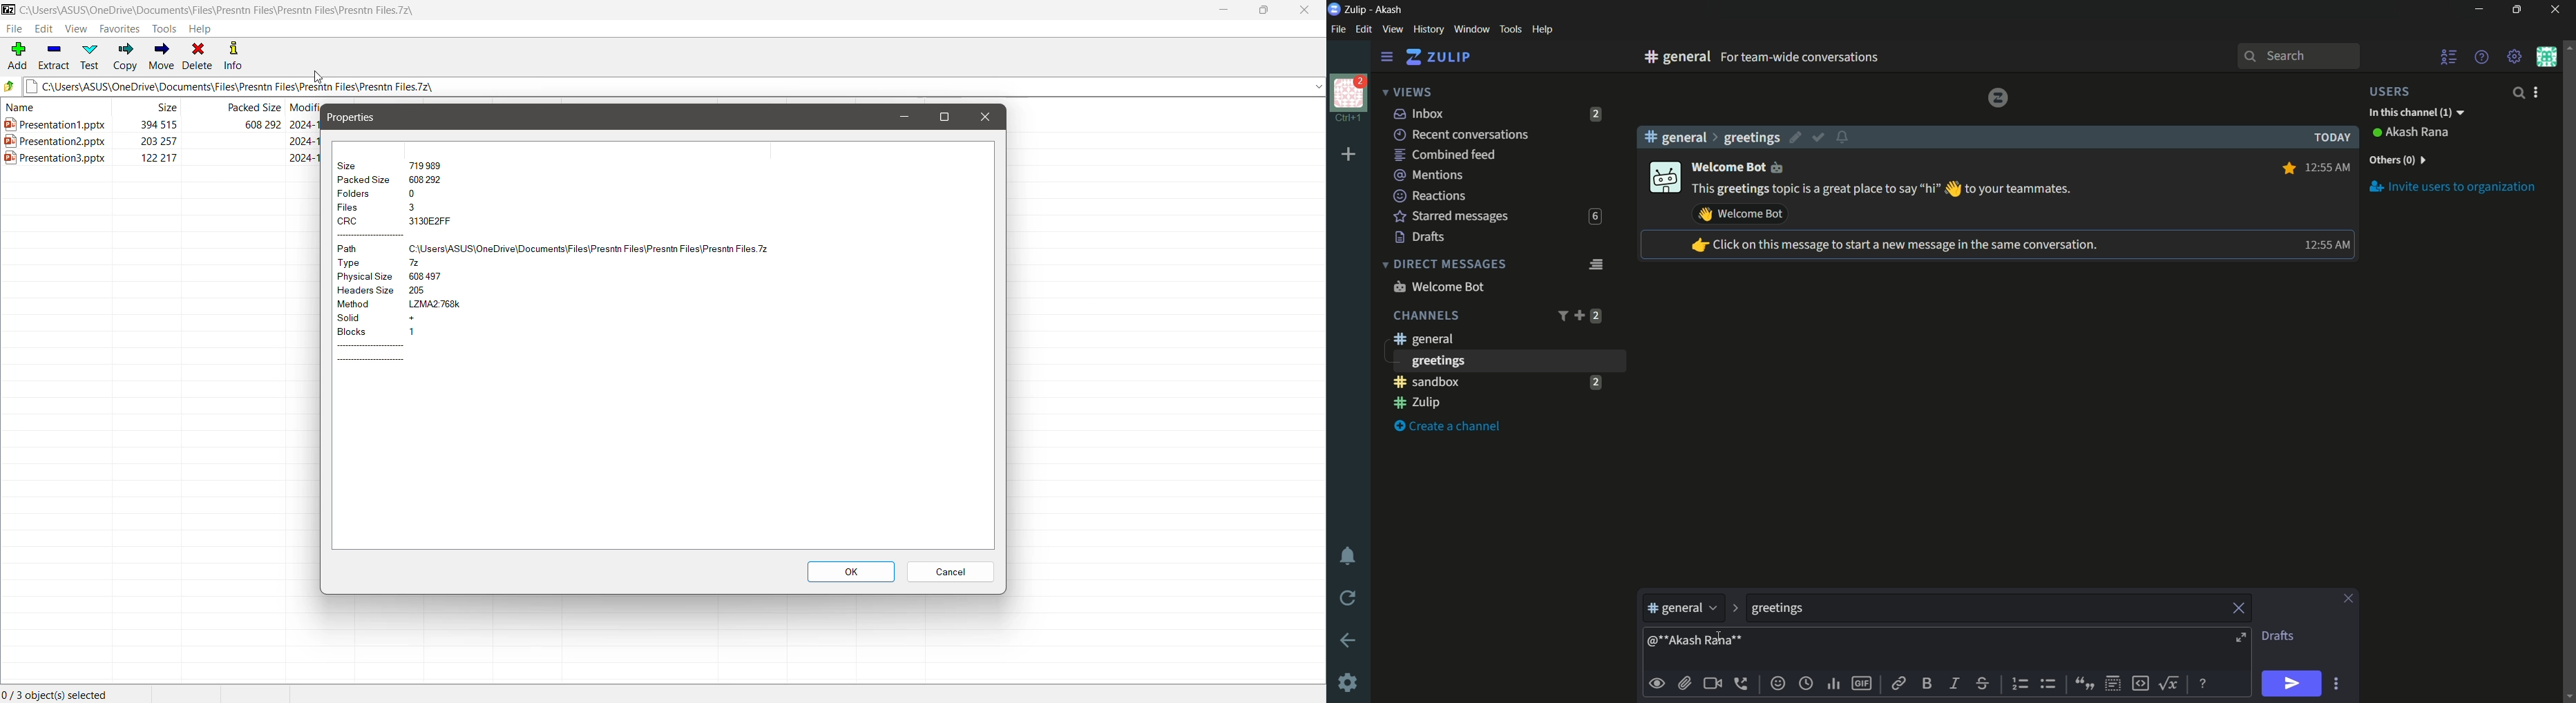 Image resolution: width=2576 pixels, height=728 pixels. Describe the element at coordinates (2349, 600) in the screenshot. I see `close pane` at that location.